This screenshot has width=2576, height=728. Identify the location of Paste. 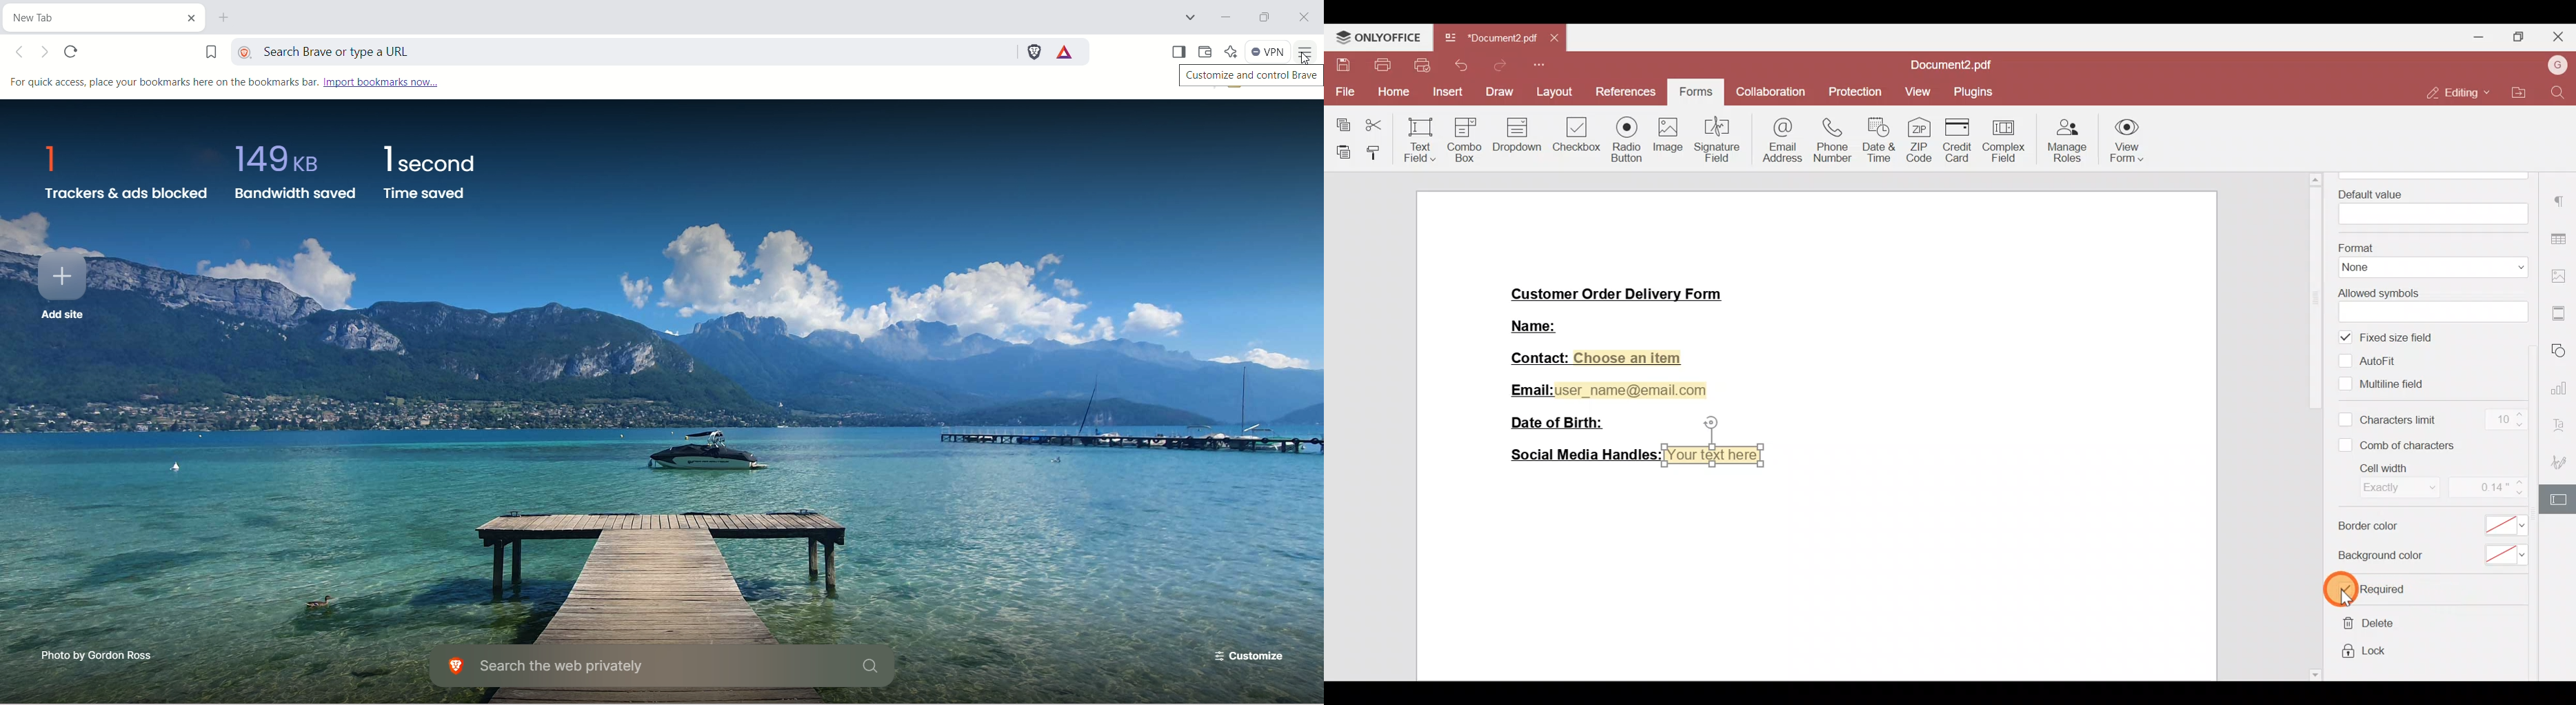
(1338, 152).